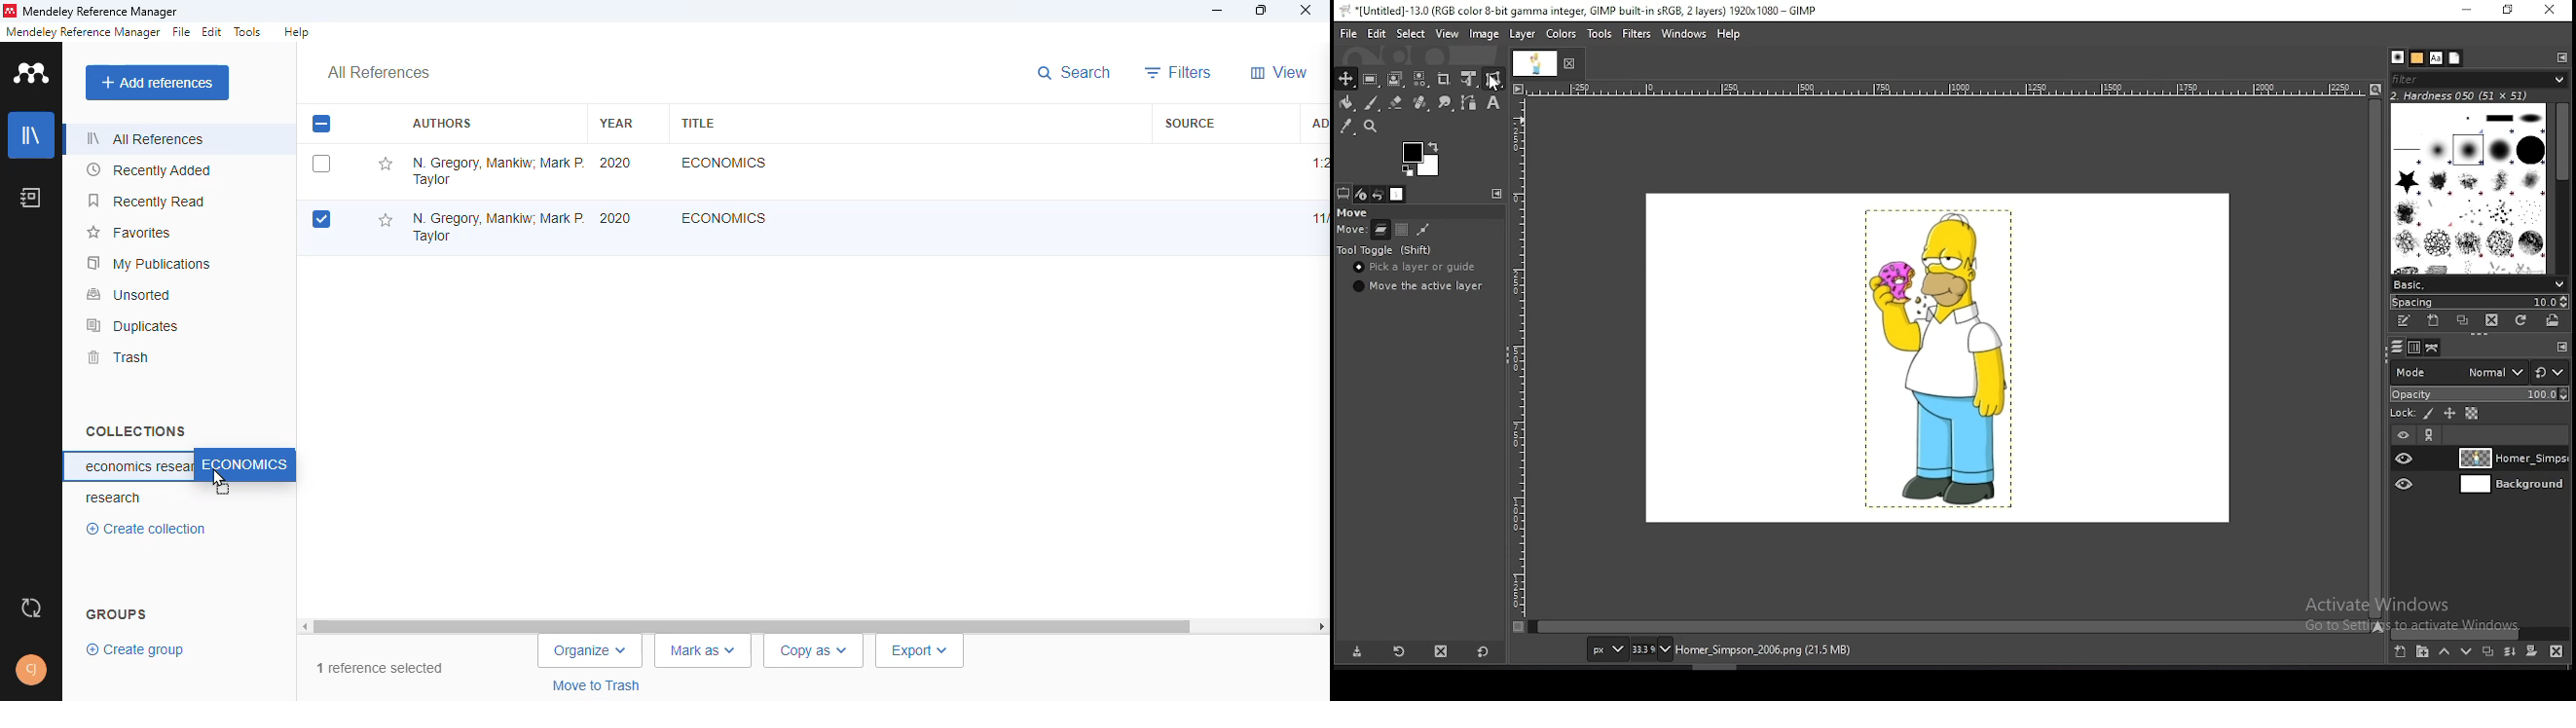 The height and width of the screenshot is (728, 2576). Describe the element at coordinates (2412, 347) in the screenshot. I see `channels` at that location.